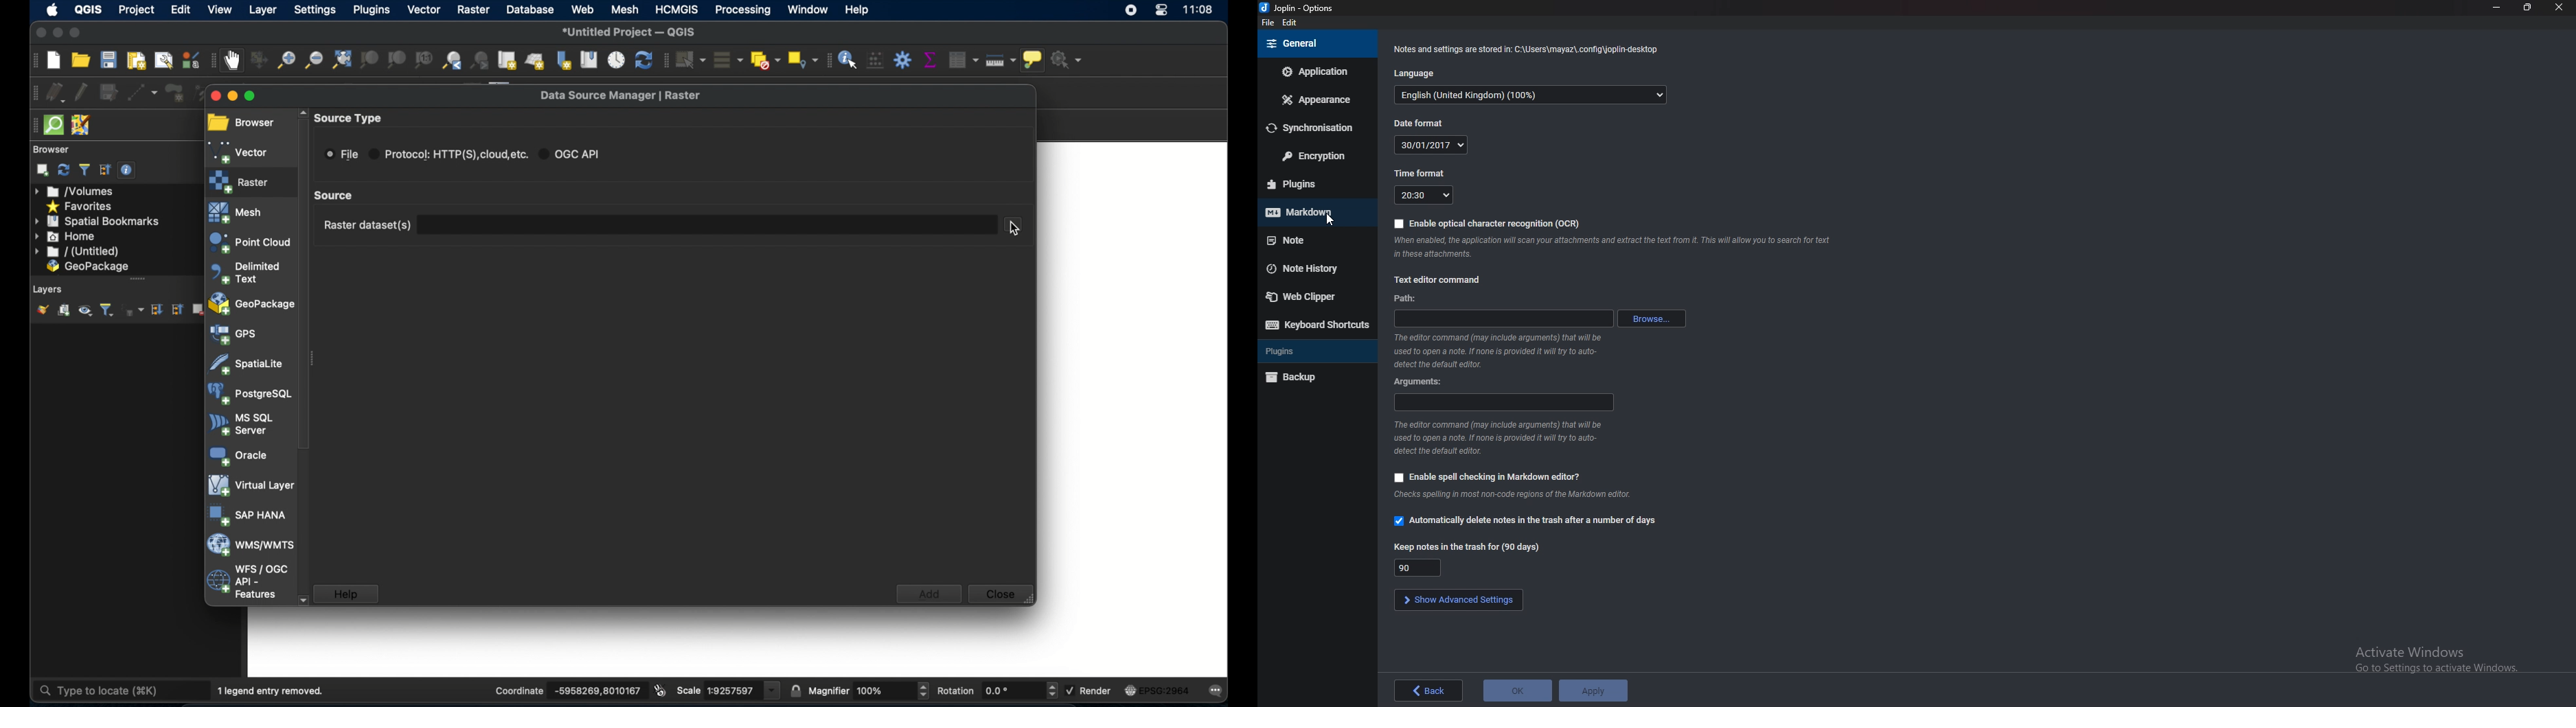 This screenshot has height=728, width=2576. I want to click on appearance, so click(1313, 100).